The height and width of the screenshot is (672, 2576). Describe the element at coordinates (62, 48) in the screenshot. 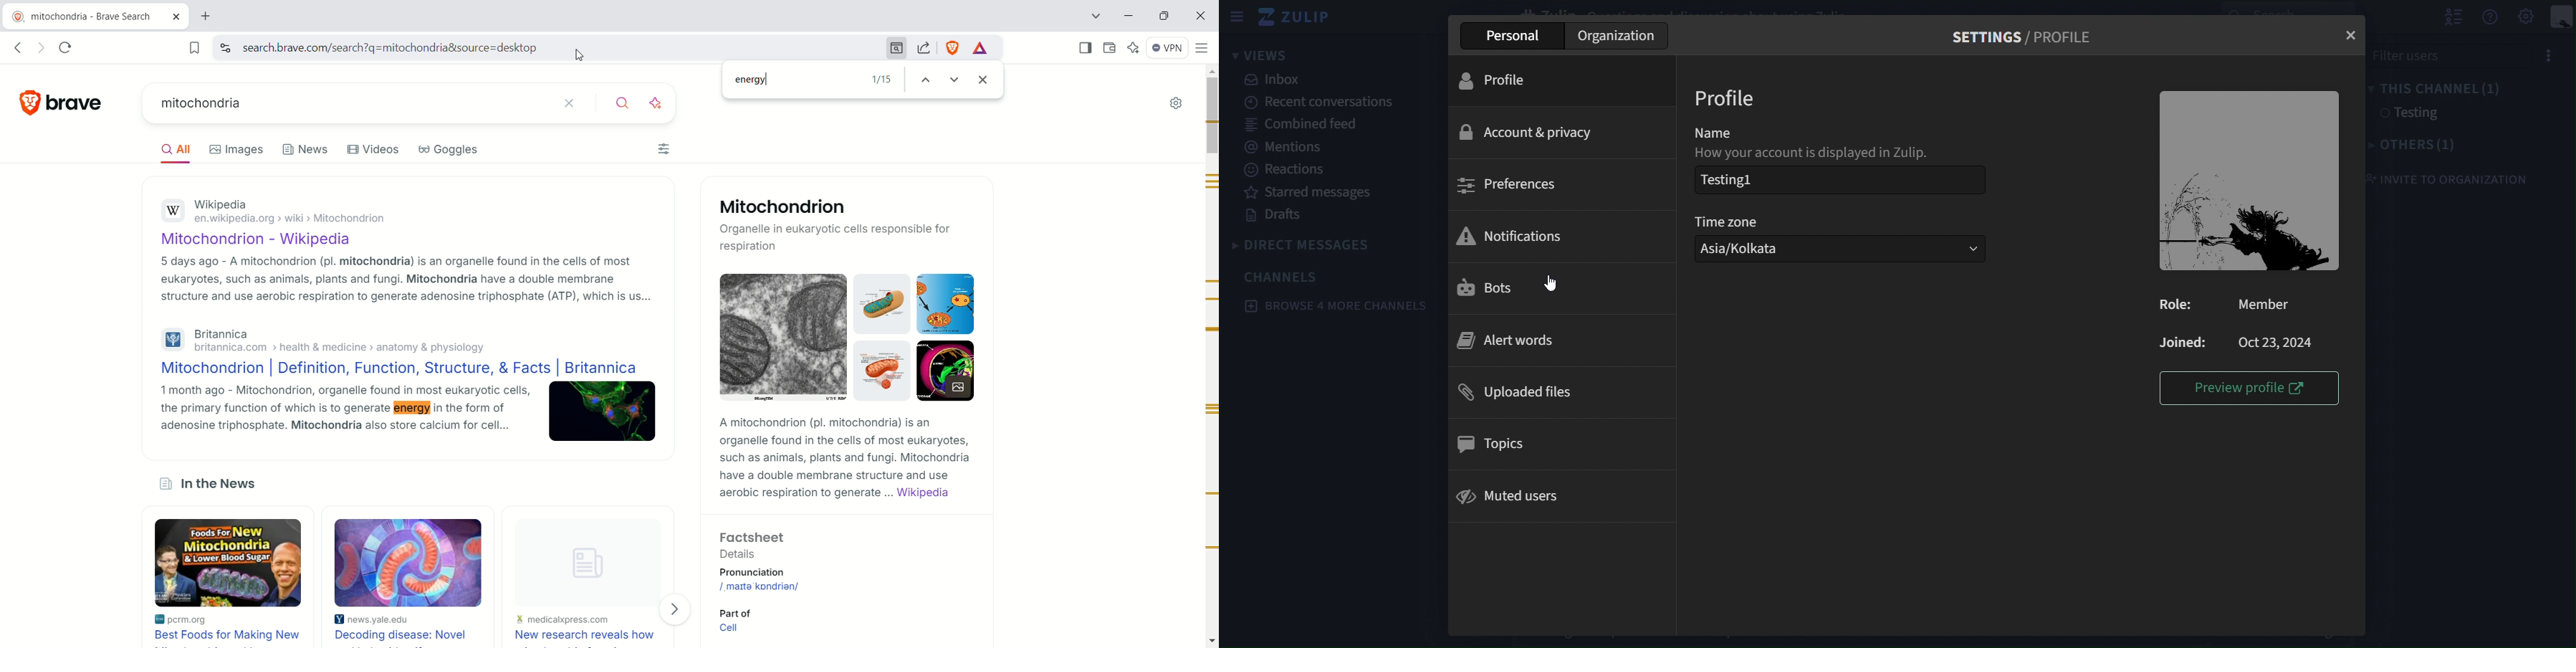

I see `reload this page` at that location.